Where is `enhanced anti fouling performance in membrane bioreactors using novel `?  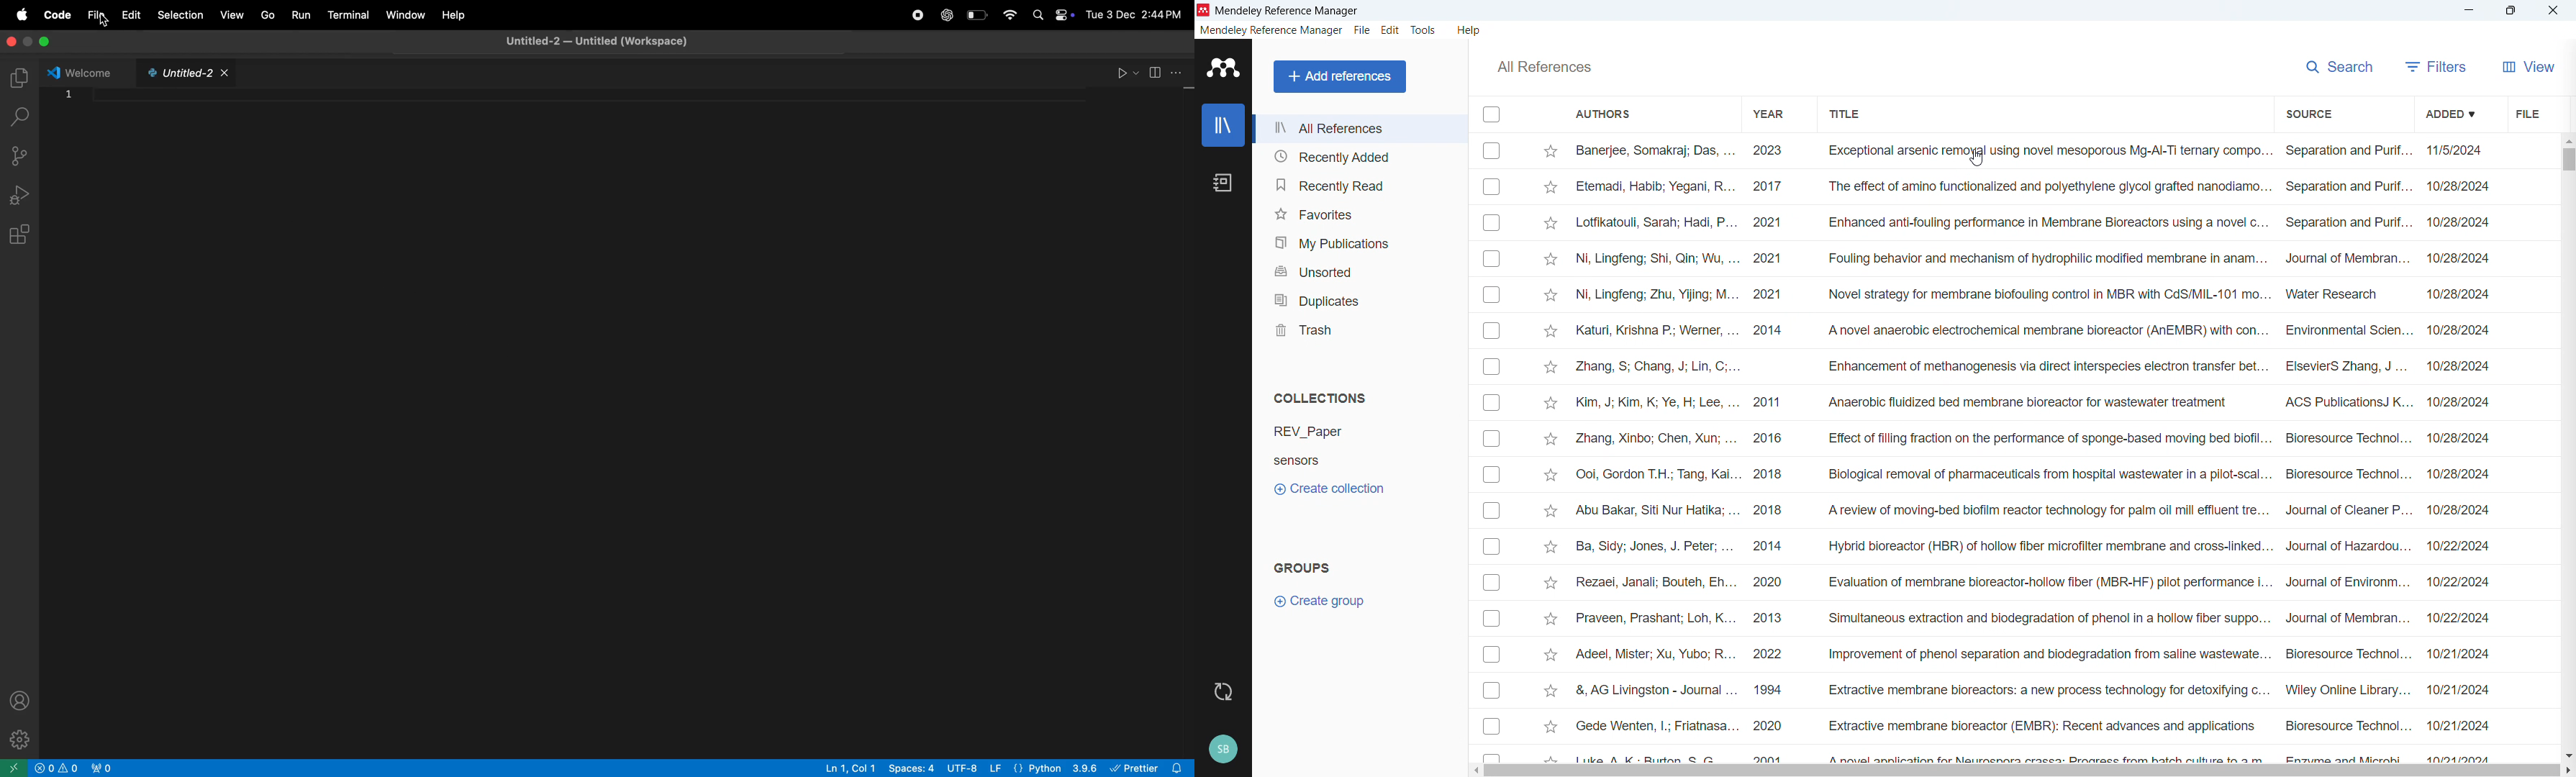 enhanced anti fouling performance in membrane bioreactors using novel  is located at coordinates (2044, 222).